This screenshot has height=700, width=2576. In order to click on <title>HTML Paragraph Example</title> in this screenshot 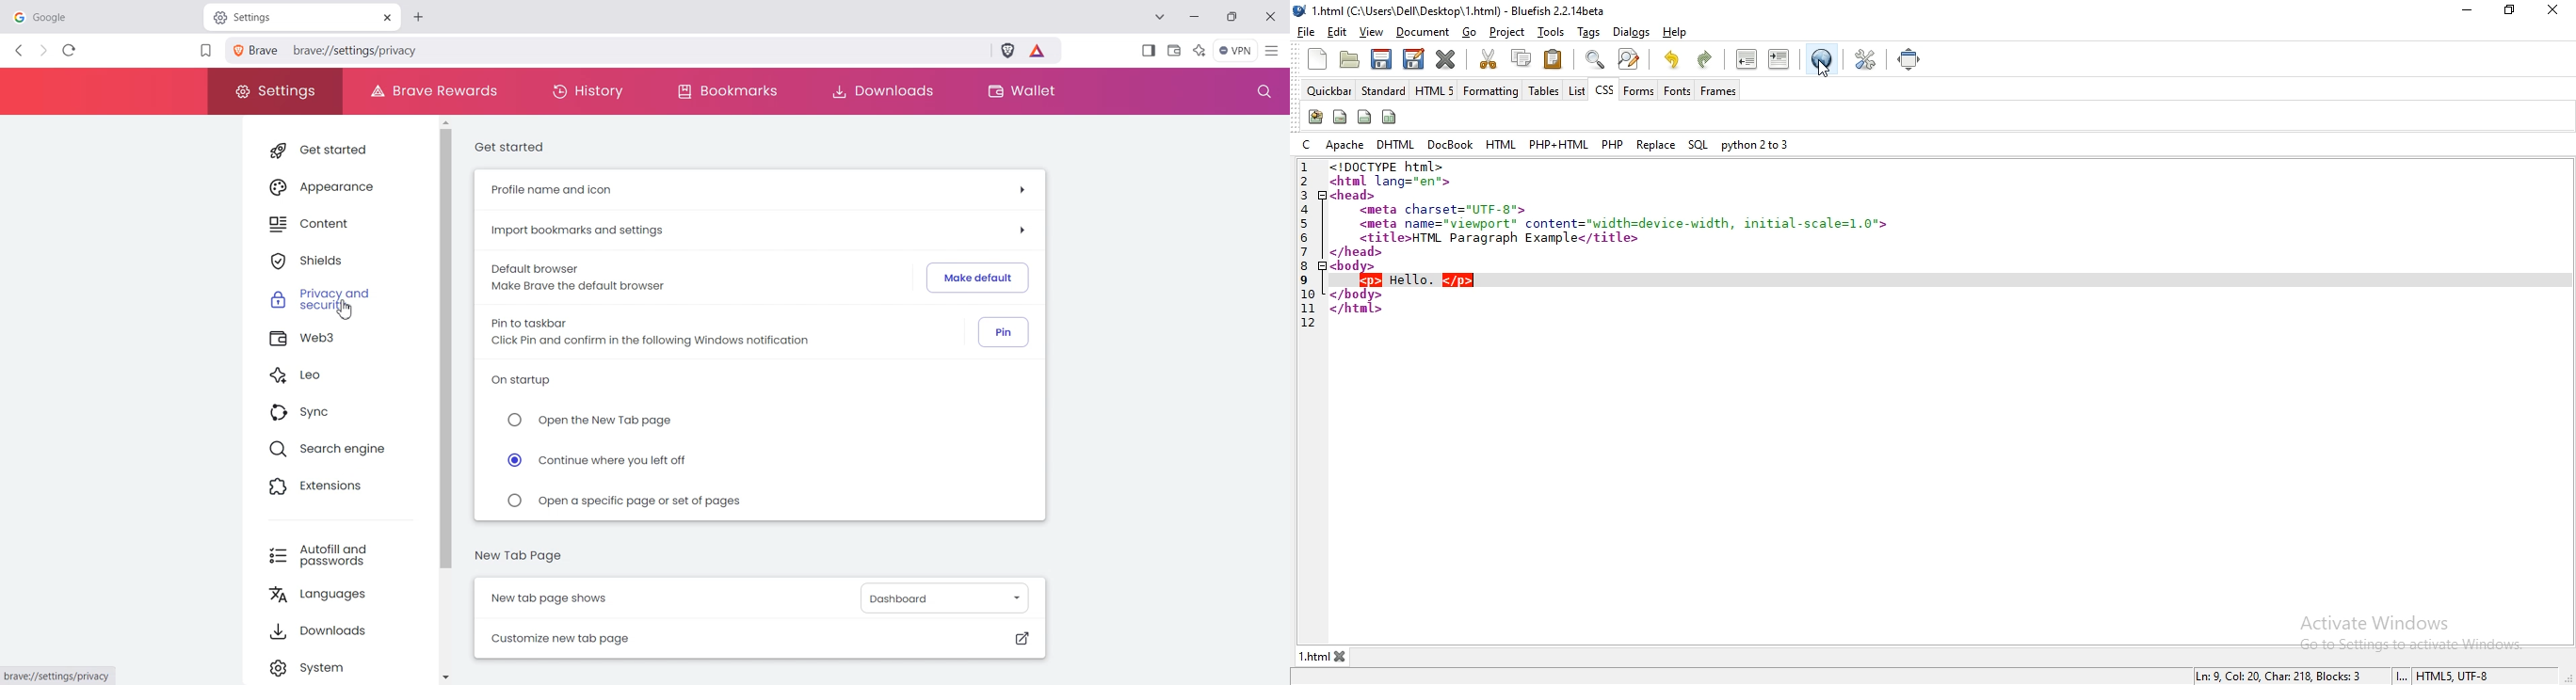, I will do `click(1500, 238)`.